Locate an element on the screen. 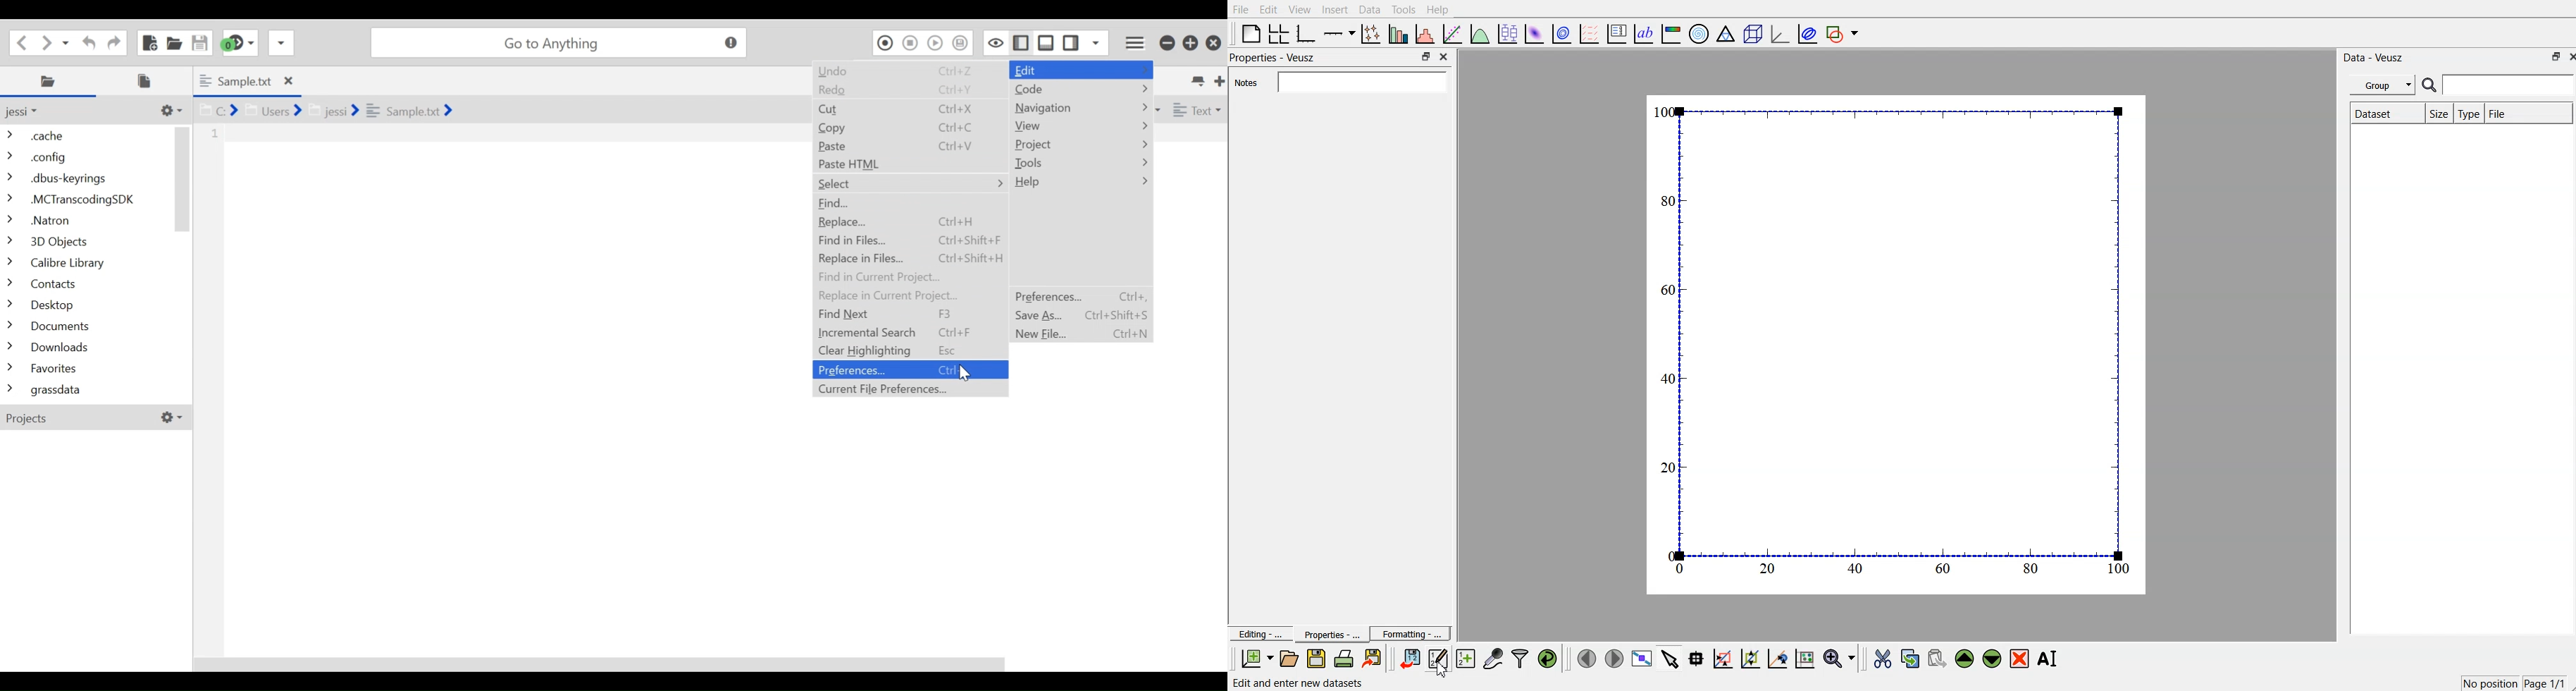 The width and height of the screenshot is (2576, 700). File is located at coordinates (2529, 113).